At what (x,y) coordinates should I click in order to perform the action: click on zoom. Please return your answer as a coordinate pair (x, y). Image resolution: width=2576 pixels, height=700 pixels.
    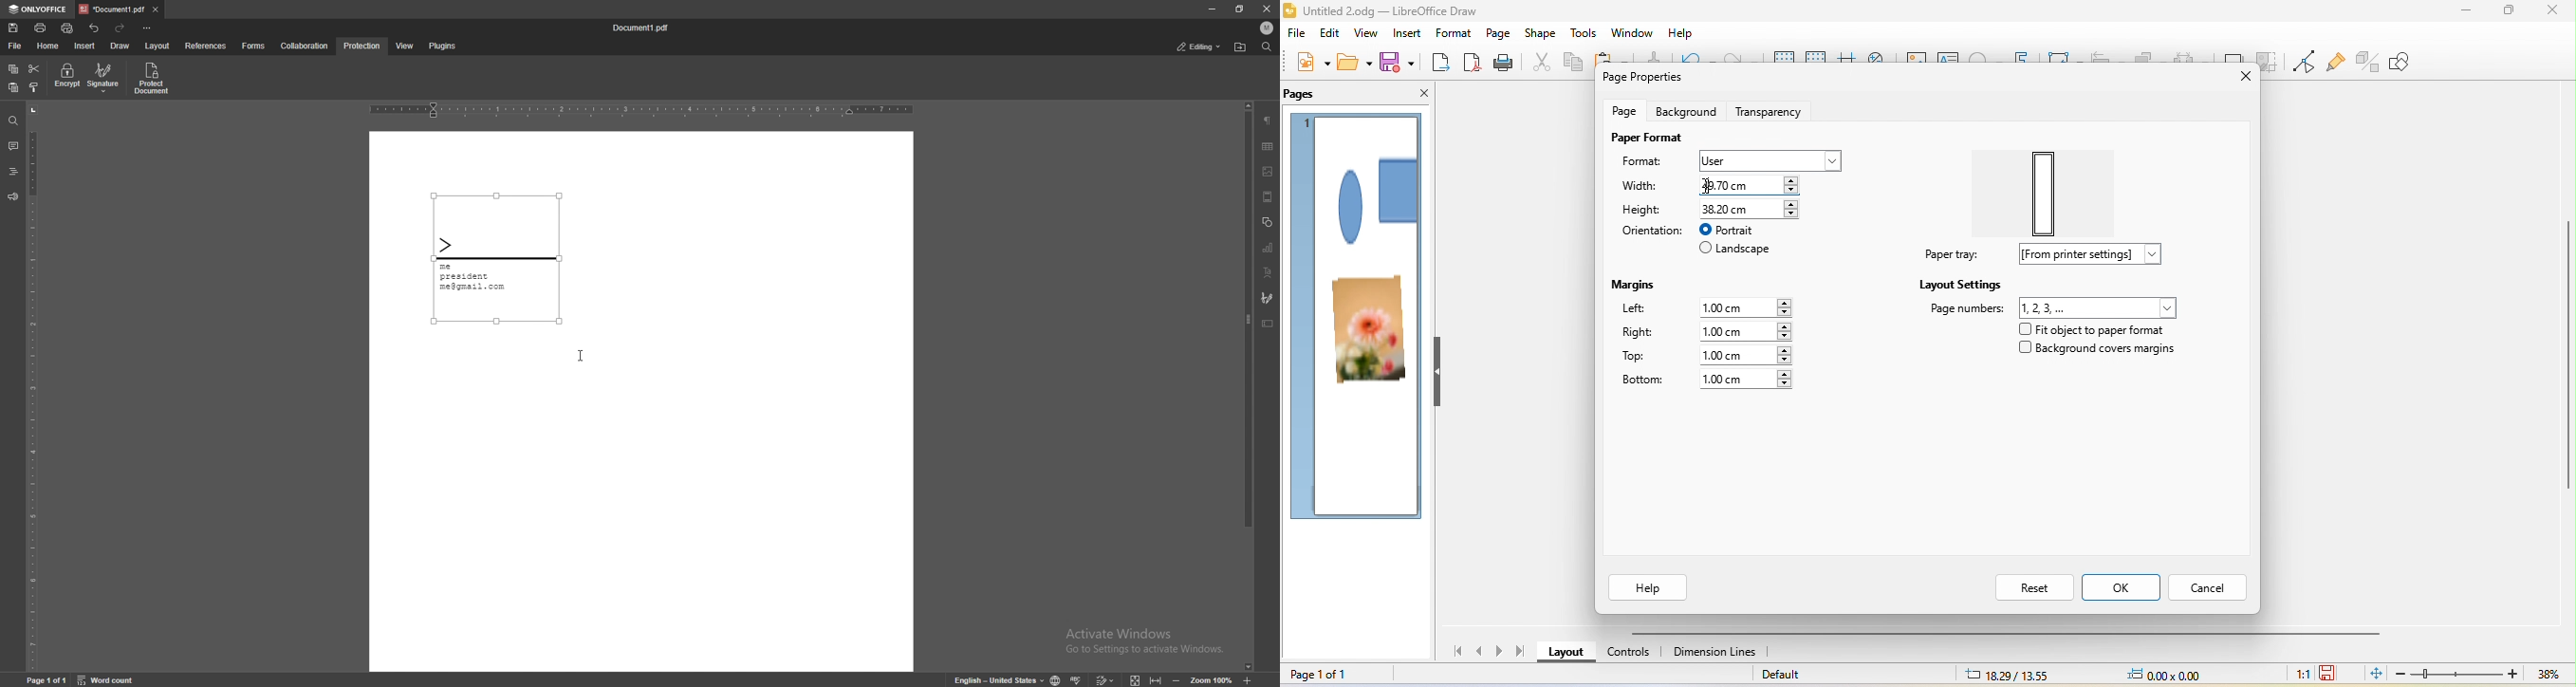
    Looking at the image, I should click on (1202, 680).